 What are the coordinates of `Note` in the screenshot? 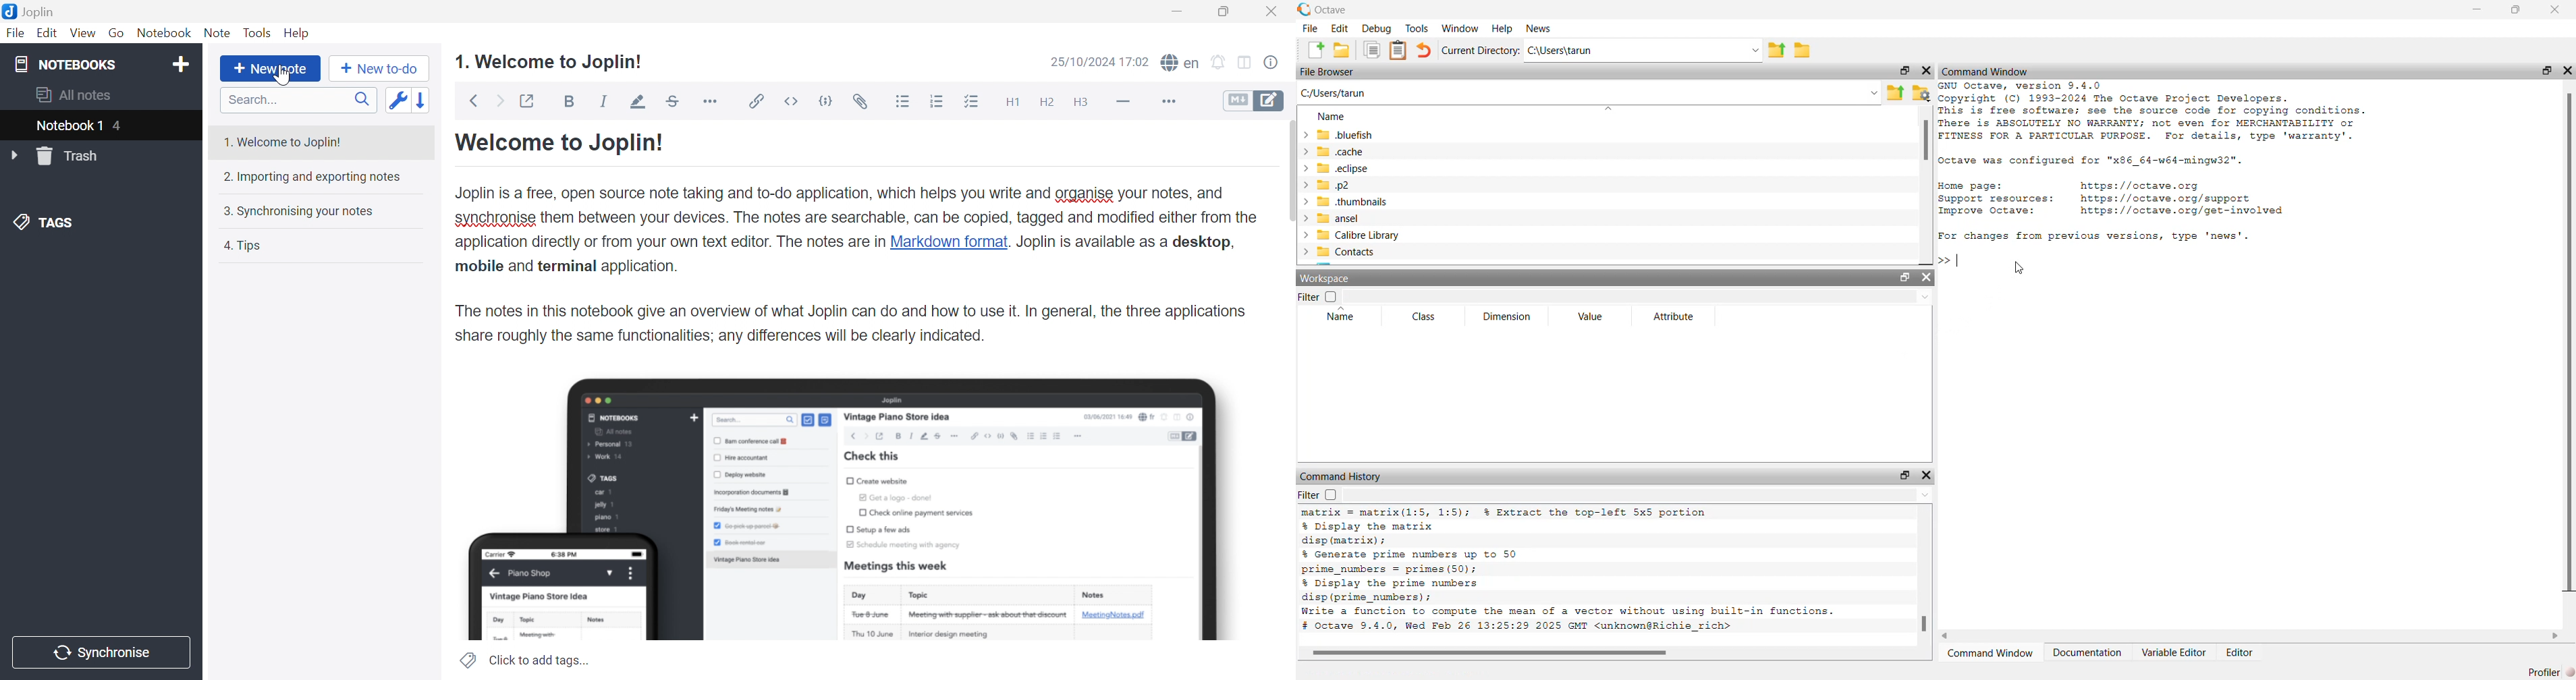 It's located at (218, 34).